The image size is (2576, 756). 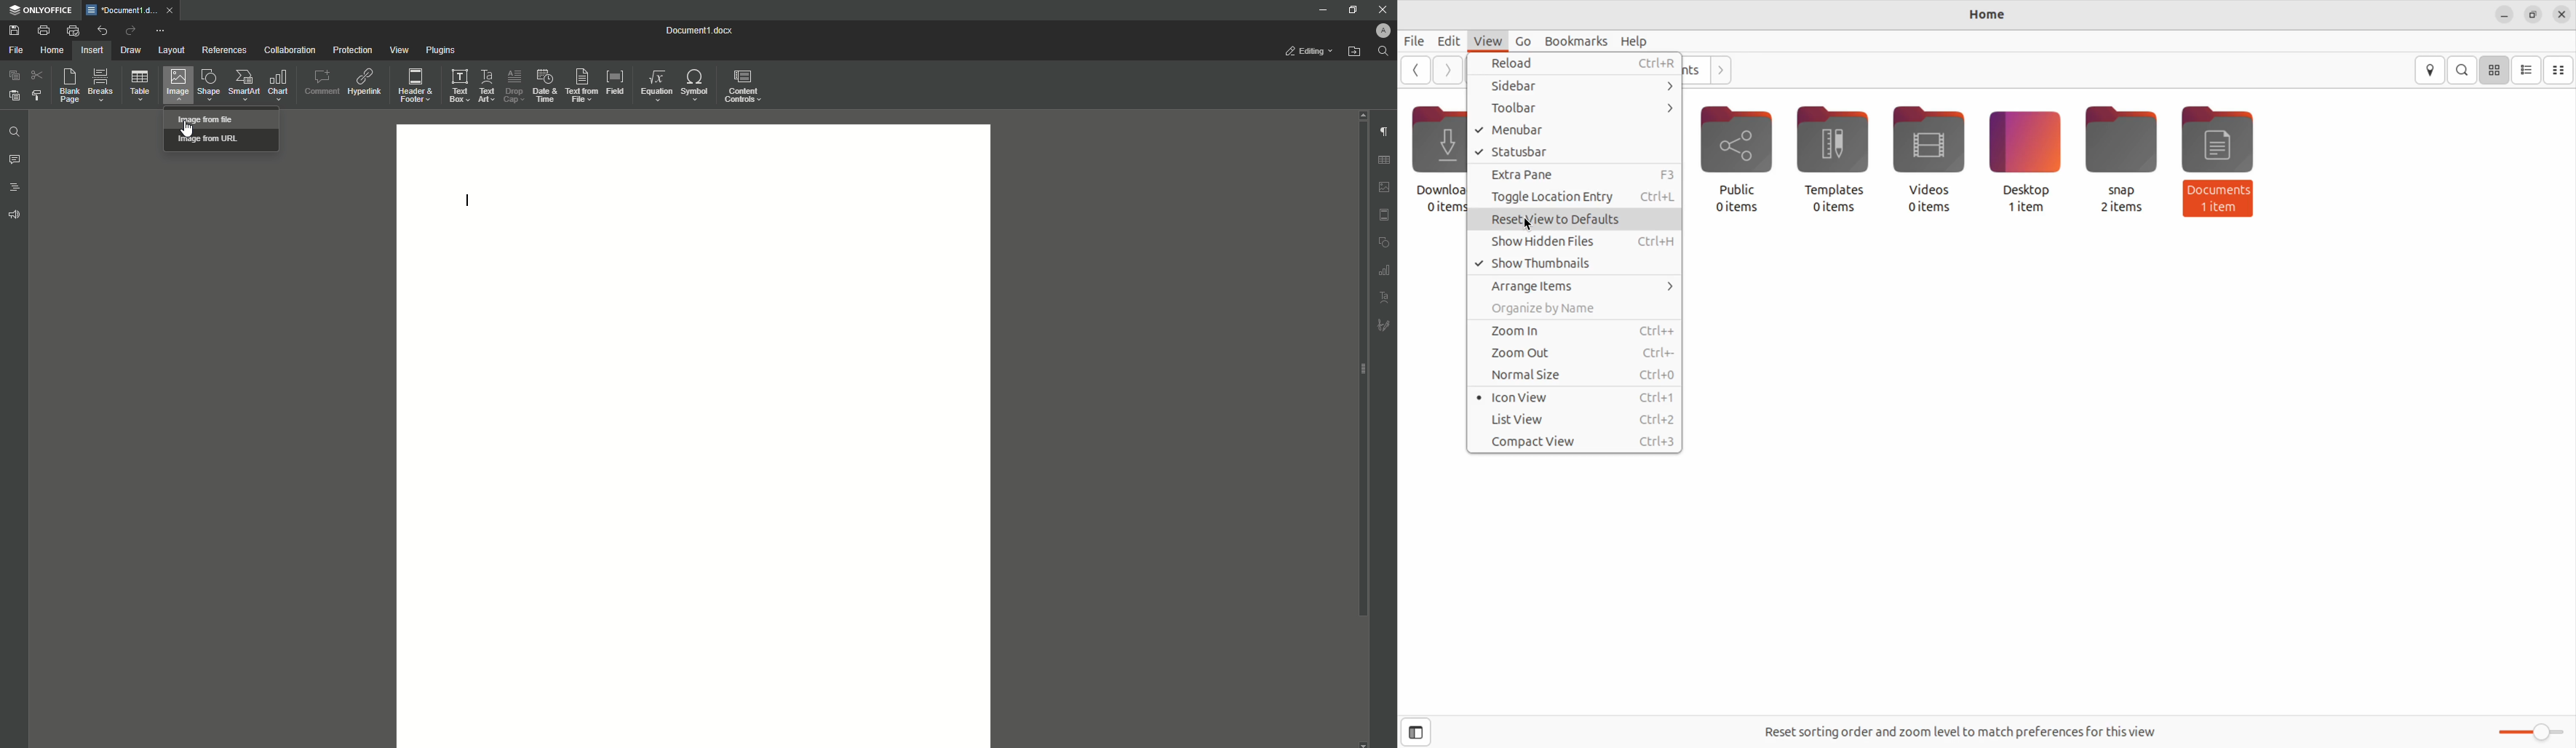 What do you see at coordinates (2564, 13) in the screenshot?
I see `close` at bounding box center [2564, 13].